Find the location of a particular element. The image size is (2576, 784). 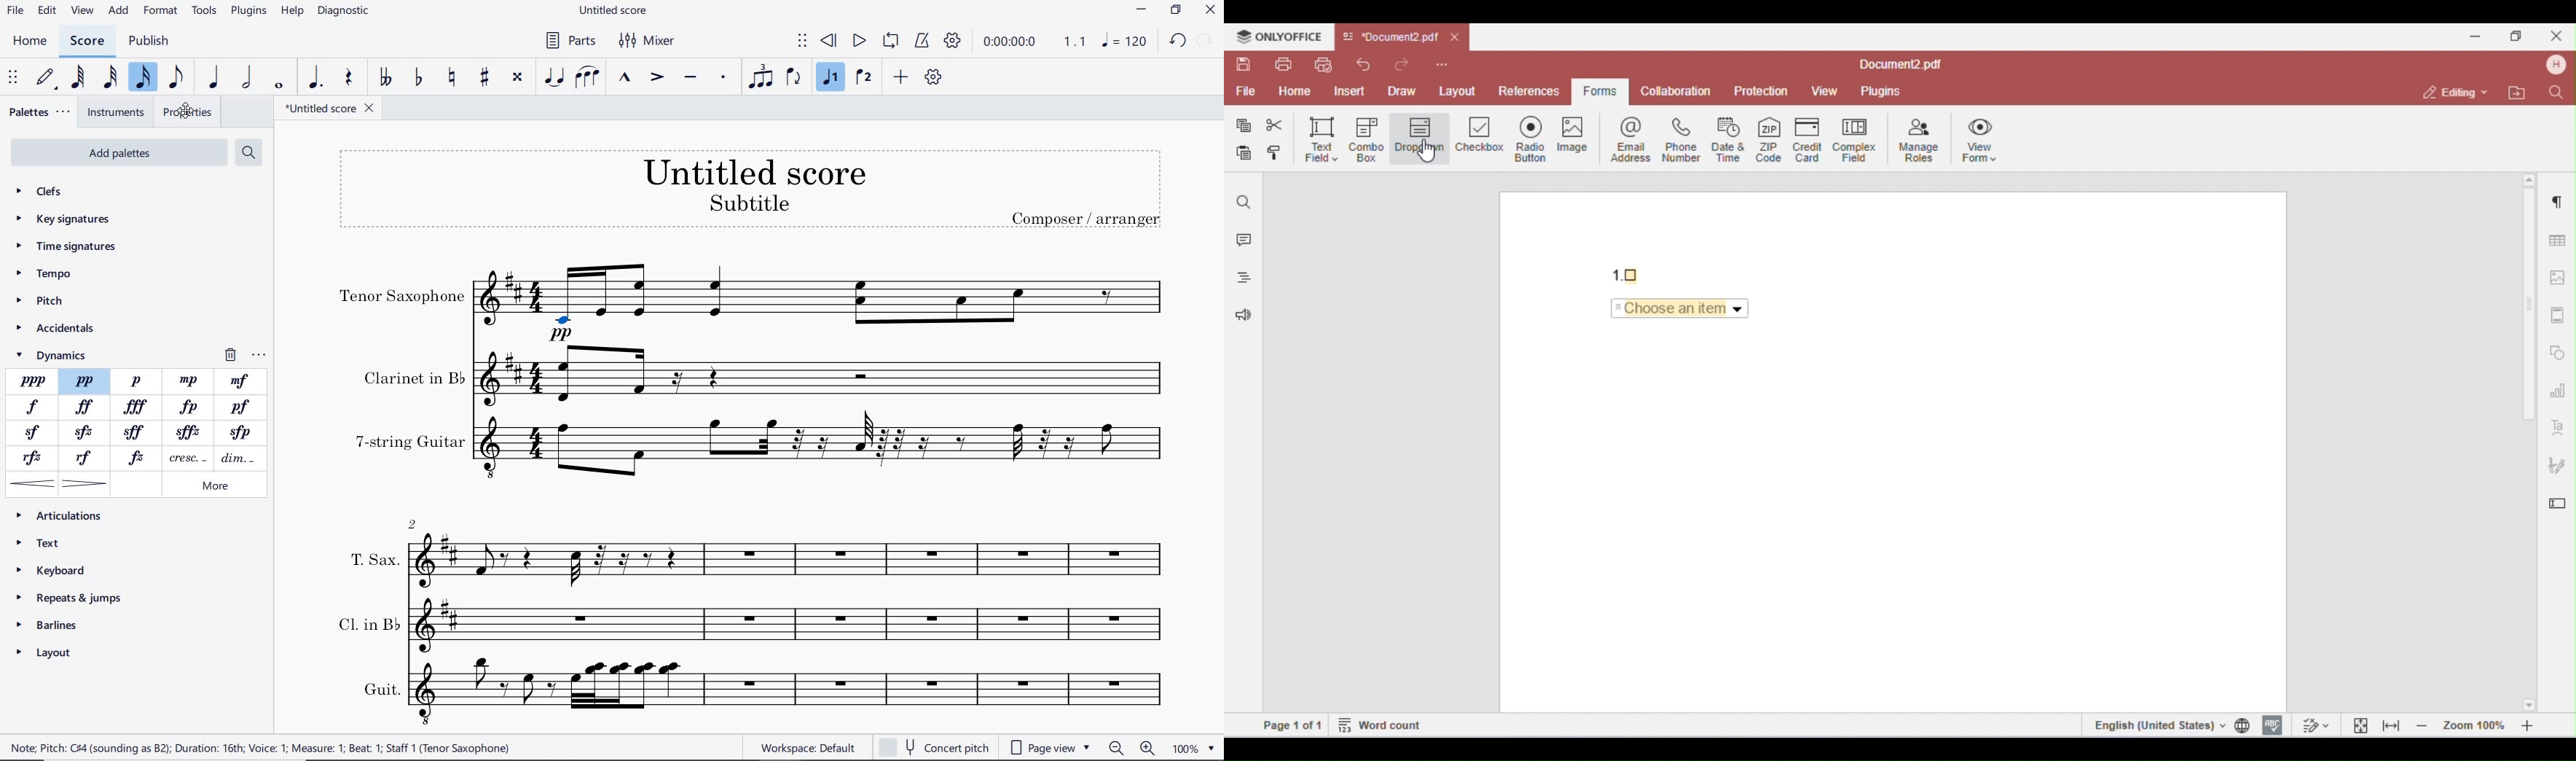

help is located at coordinates (291, 12).